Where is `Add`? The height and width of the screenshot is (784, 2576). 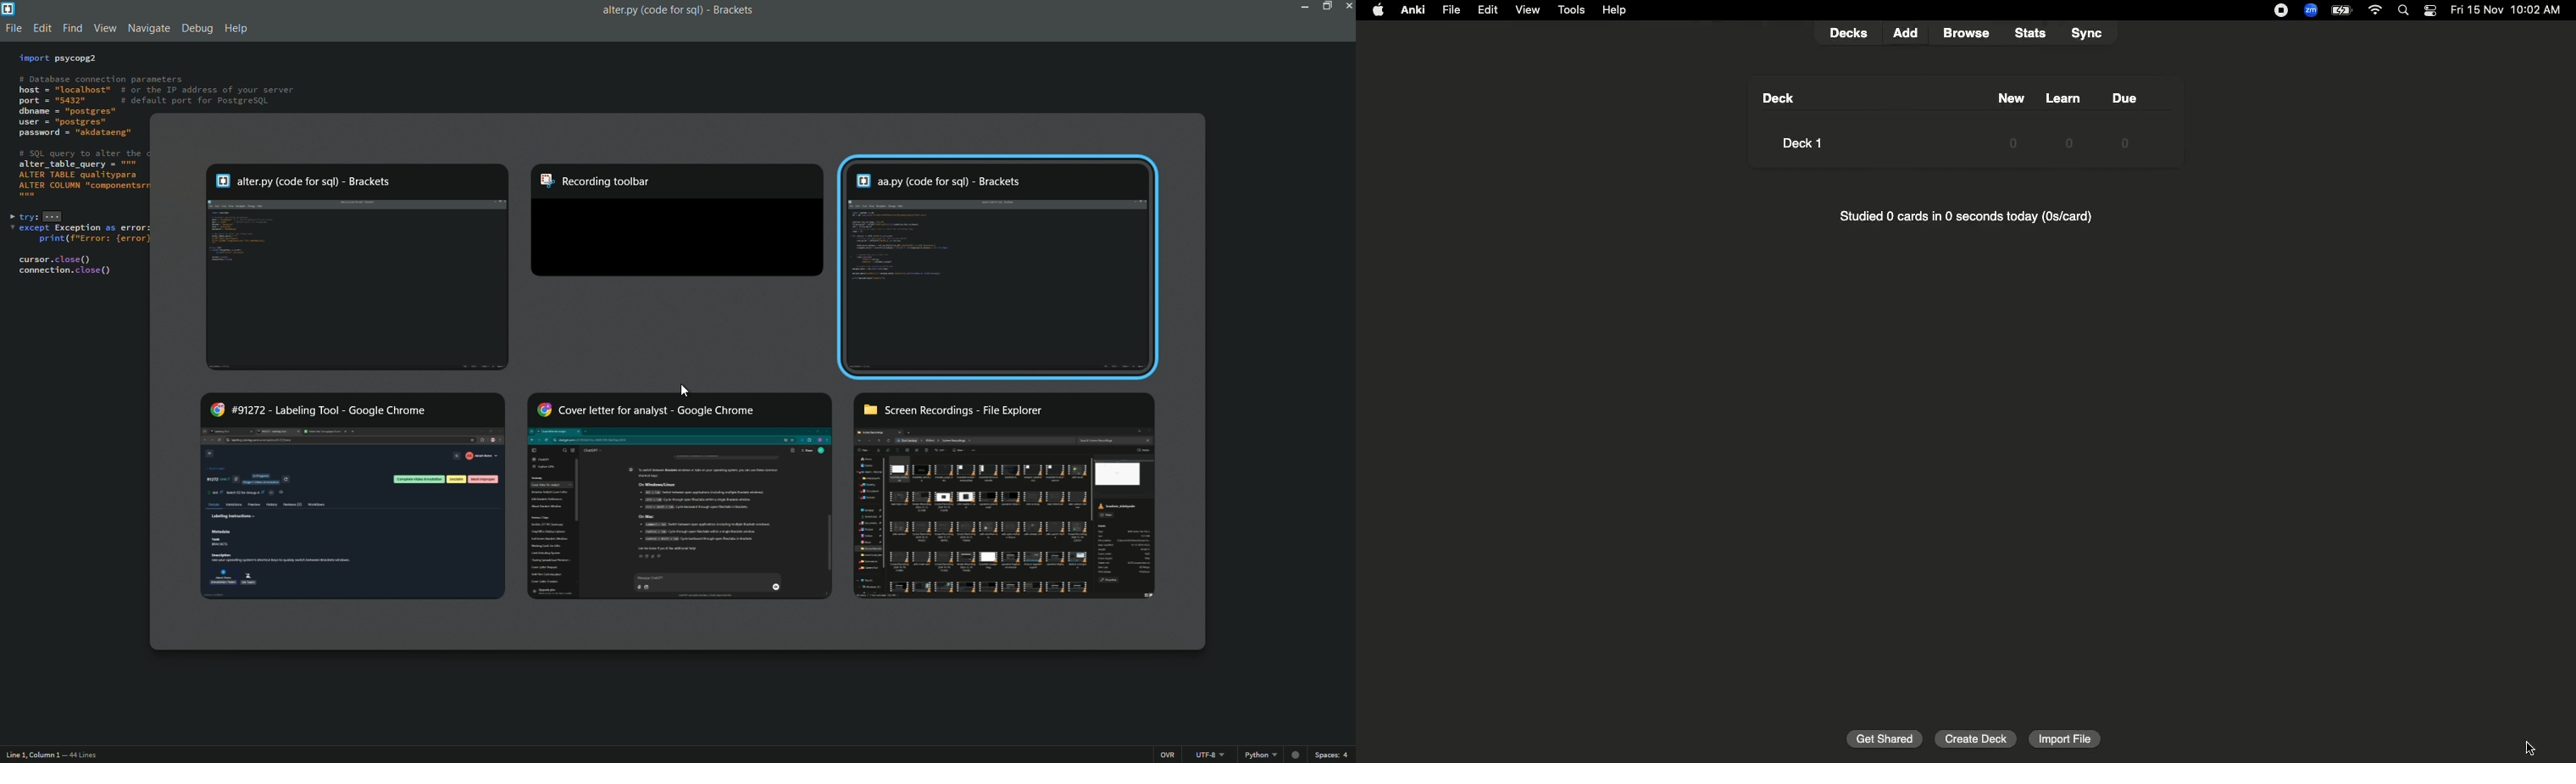
Add is located at coordinates (1910, 32).